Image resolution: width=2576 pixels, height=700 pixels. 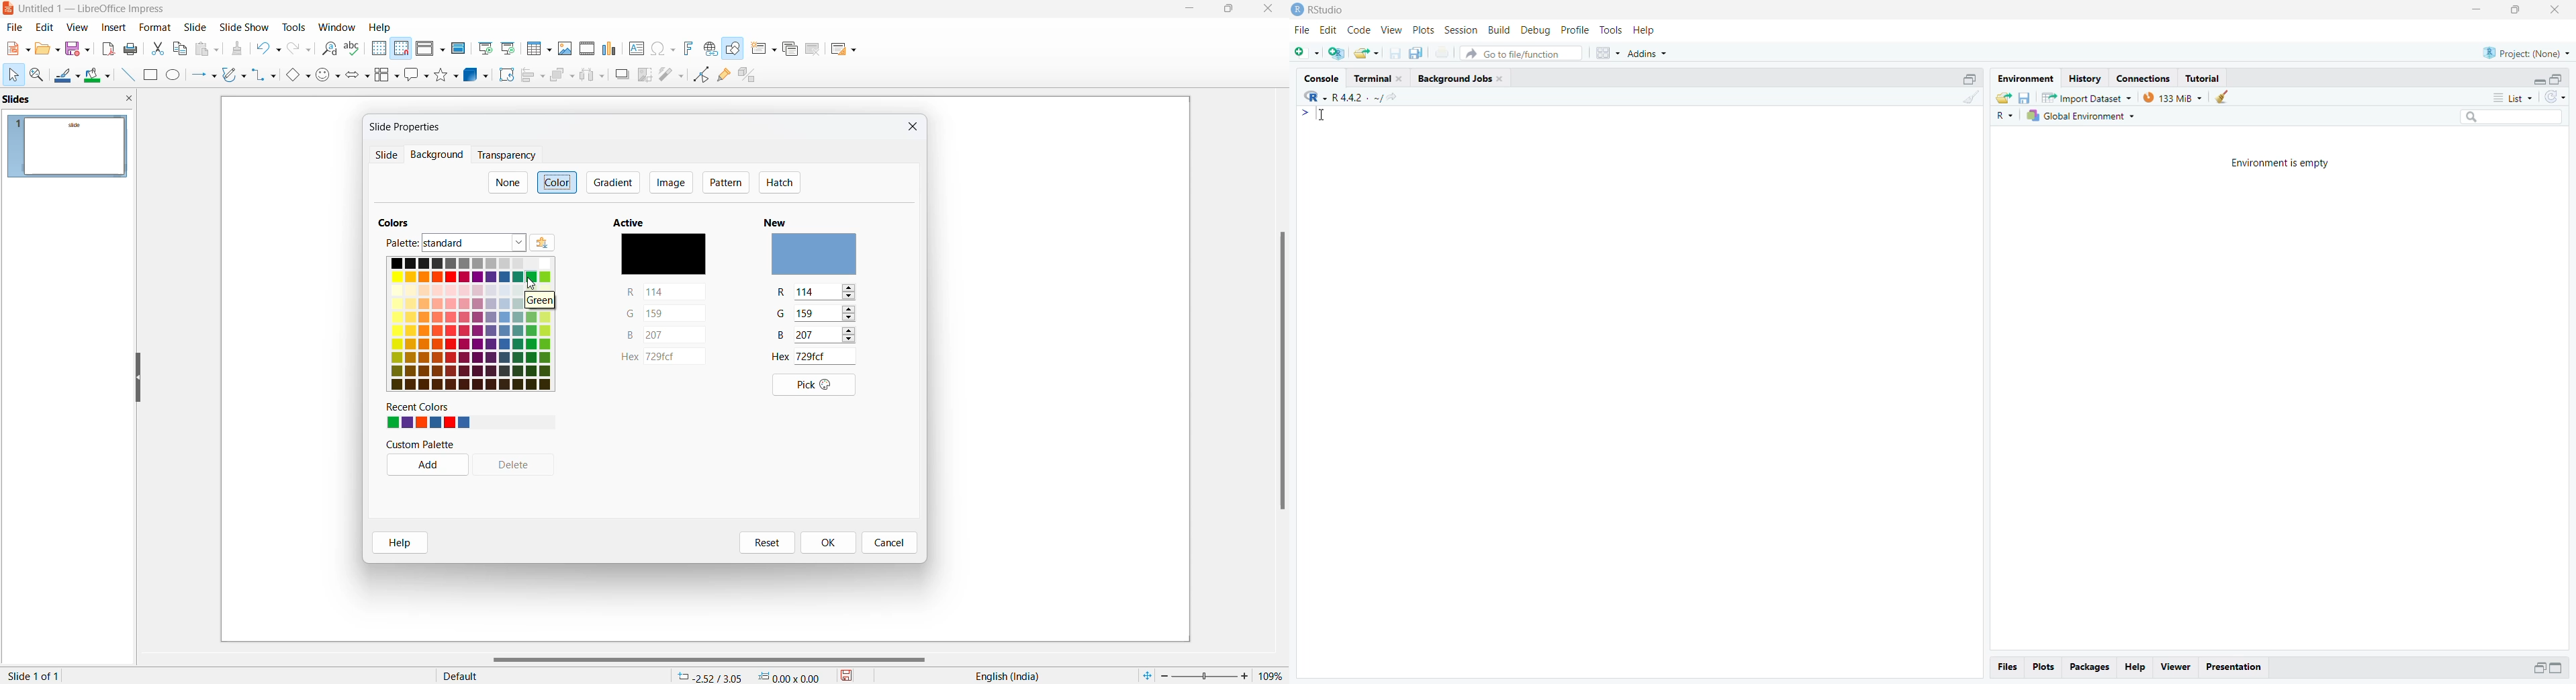 What do you see at coordinates (2517, 10) in the screenshot?
I see `Maximize` at bounding box center [2517, 10].